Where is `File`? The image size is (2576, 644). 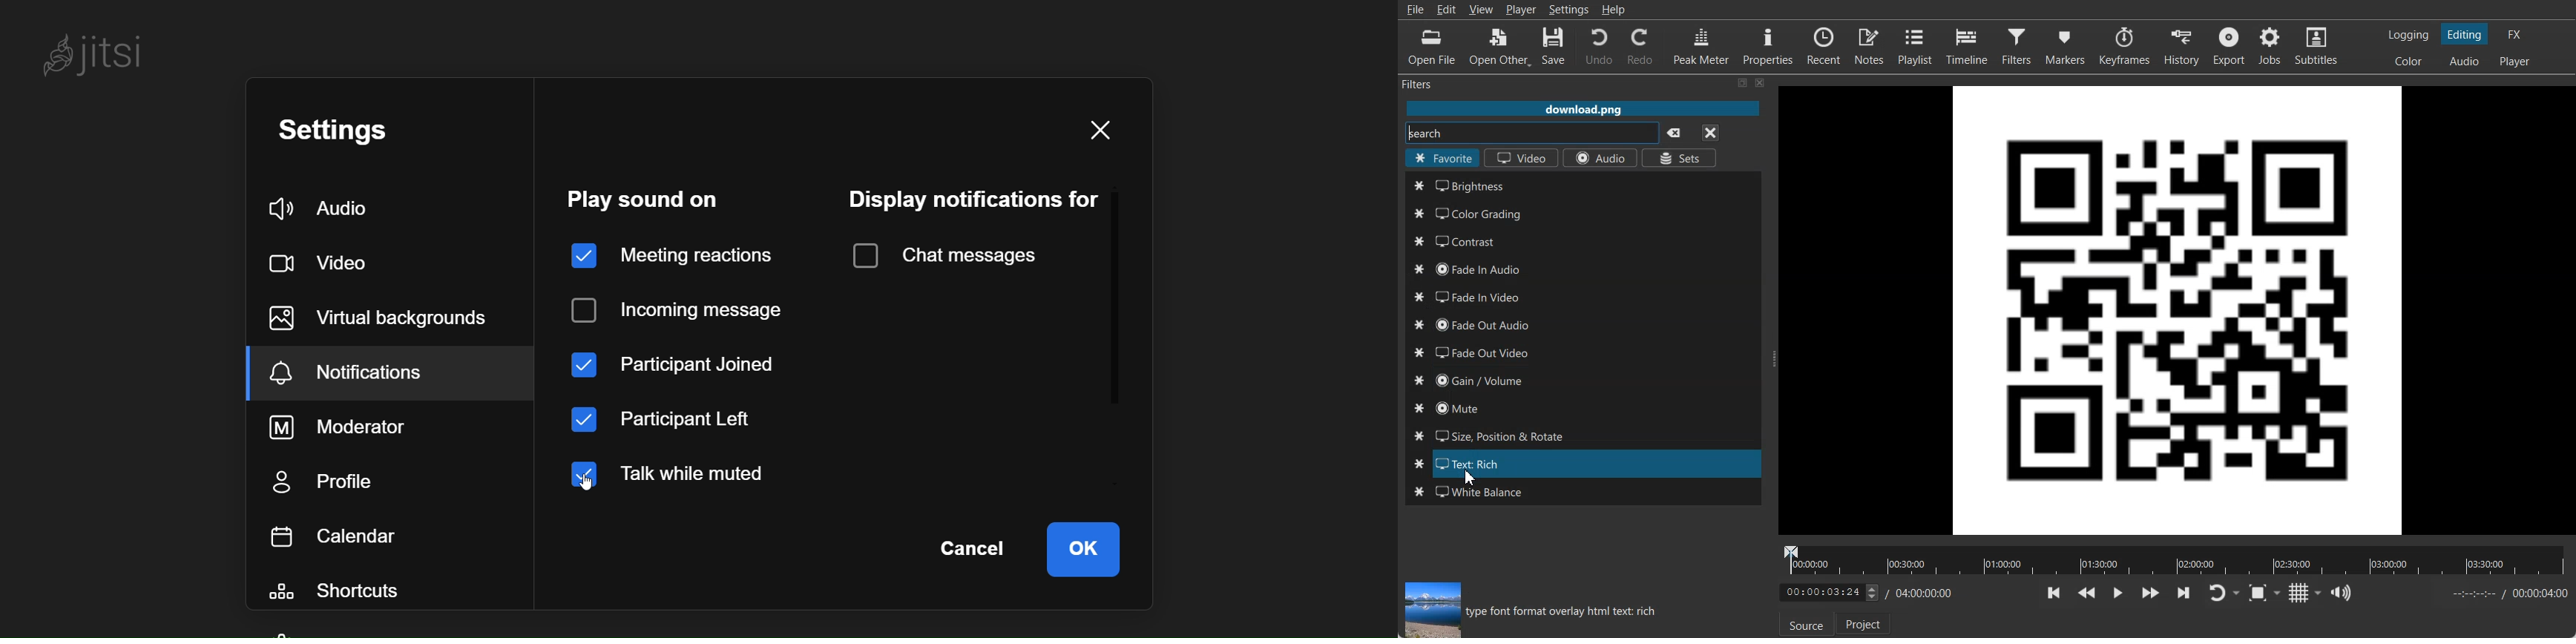
File is located at coordinates (1583, 110).